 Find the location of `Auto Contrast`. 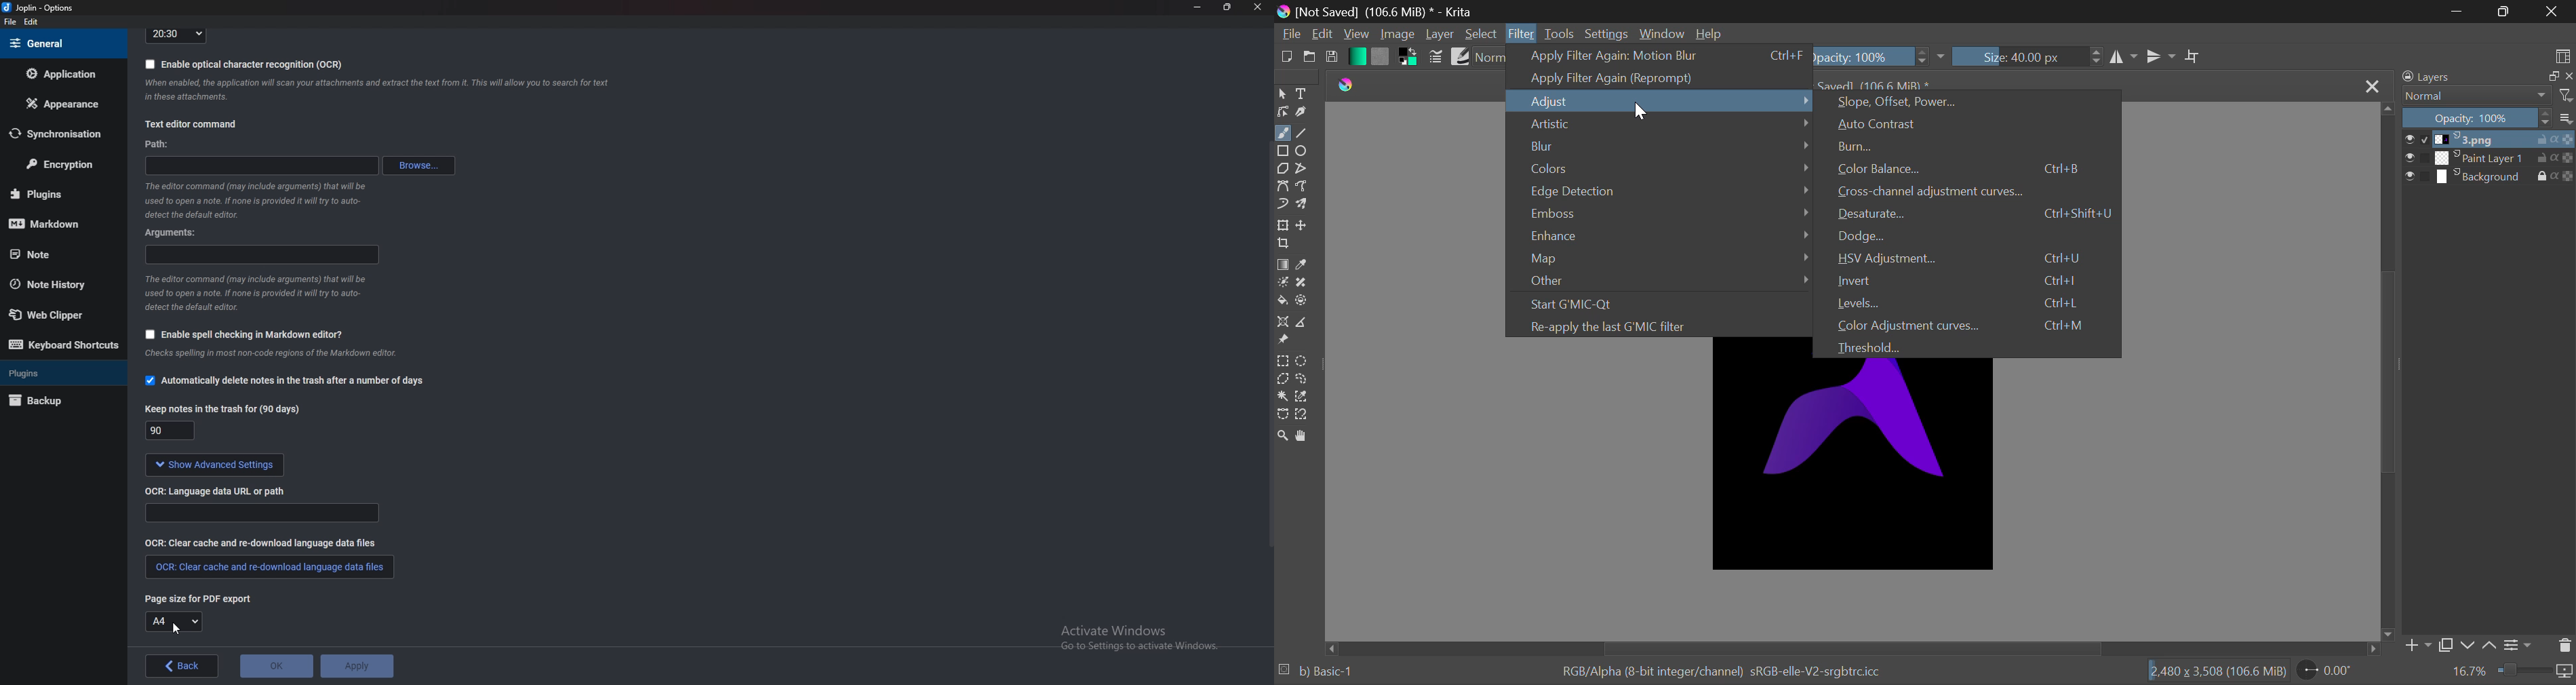

Auto Contrast is located at coordinates (1971, 123).